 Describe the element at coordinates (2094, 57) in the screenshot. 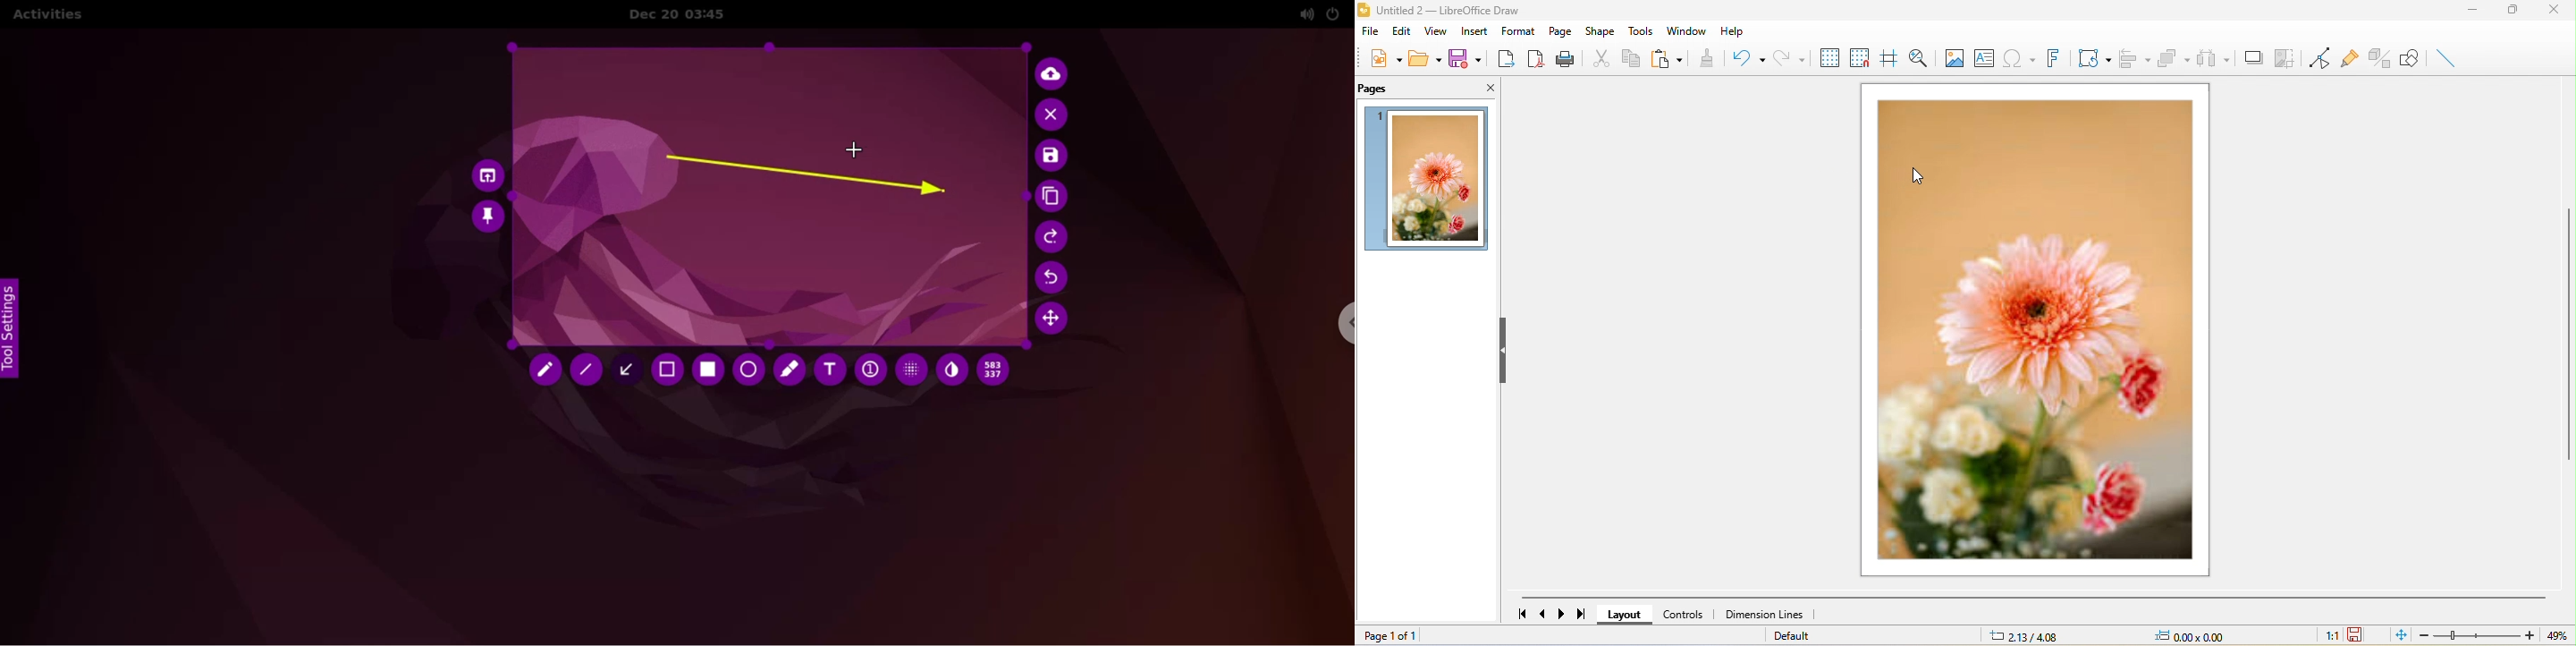

I see `transformation` at that location.